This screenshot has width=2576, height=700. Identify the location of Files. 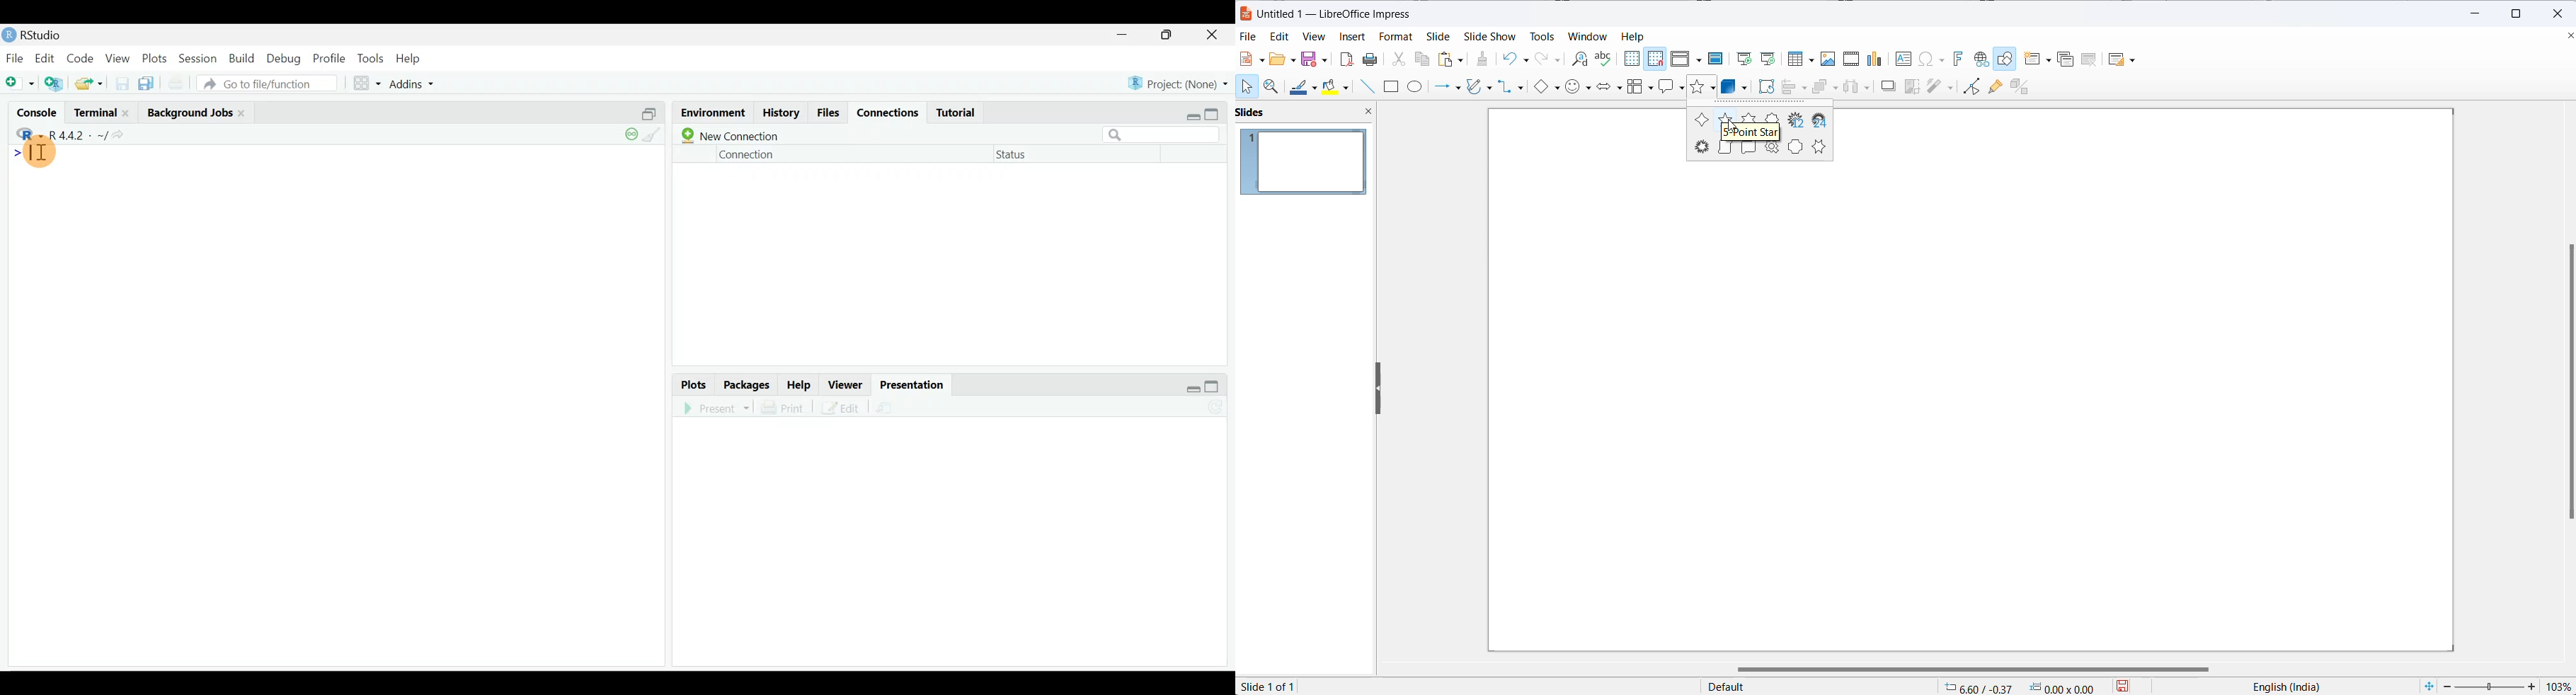
(826, 111).